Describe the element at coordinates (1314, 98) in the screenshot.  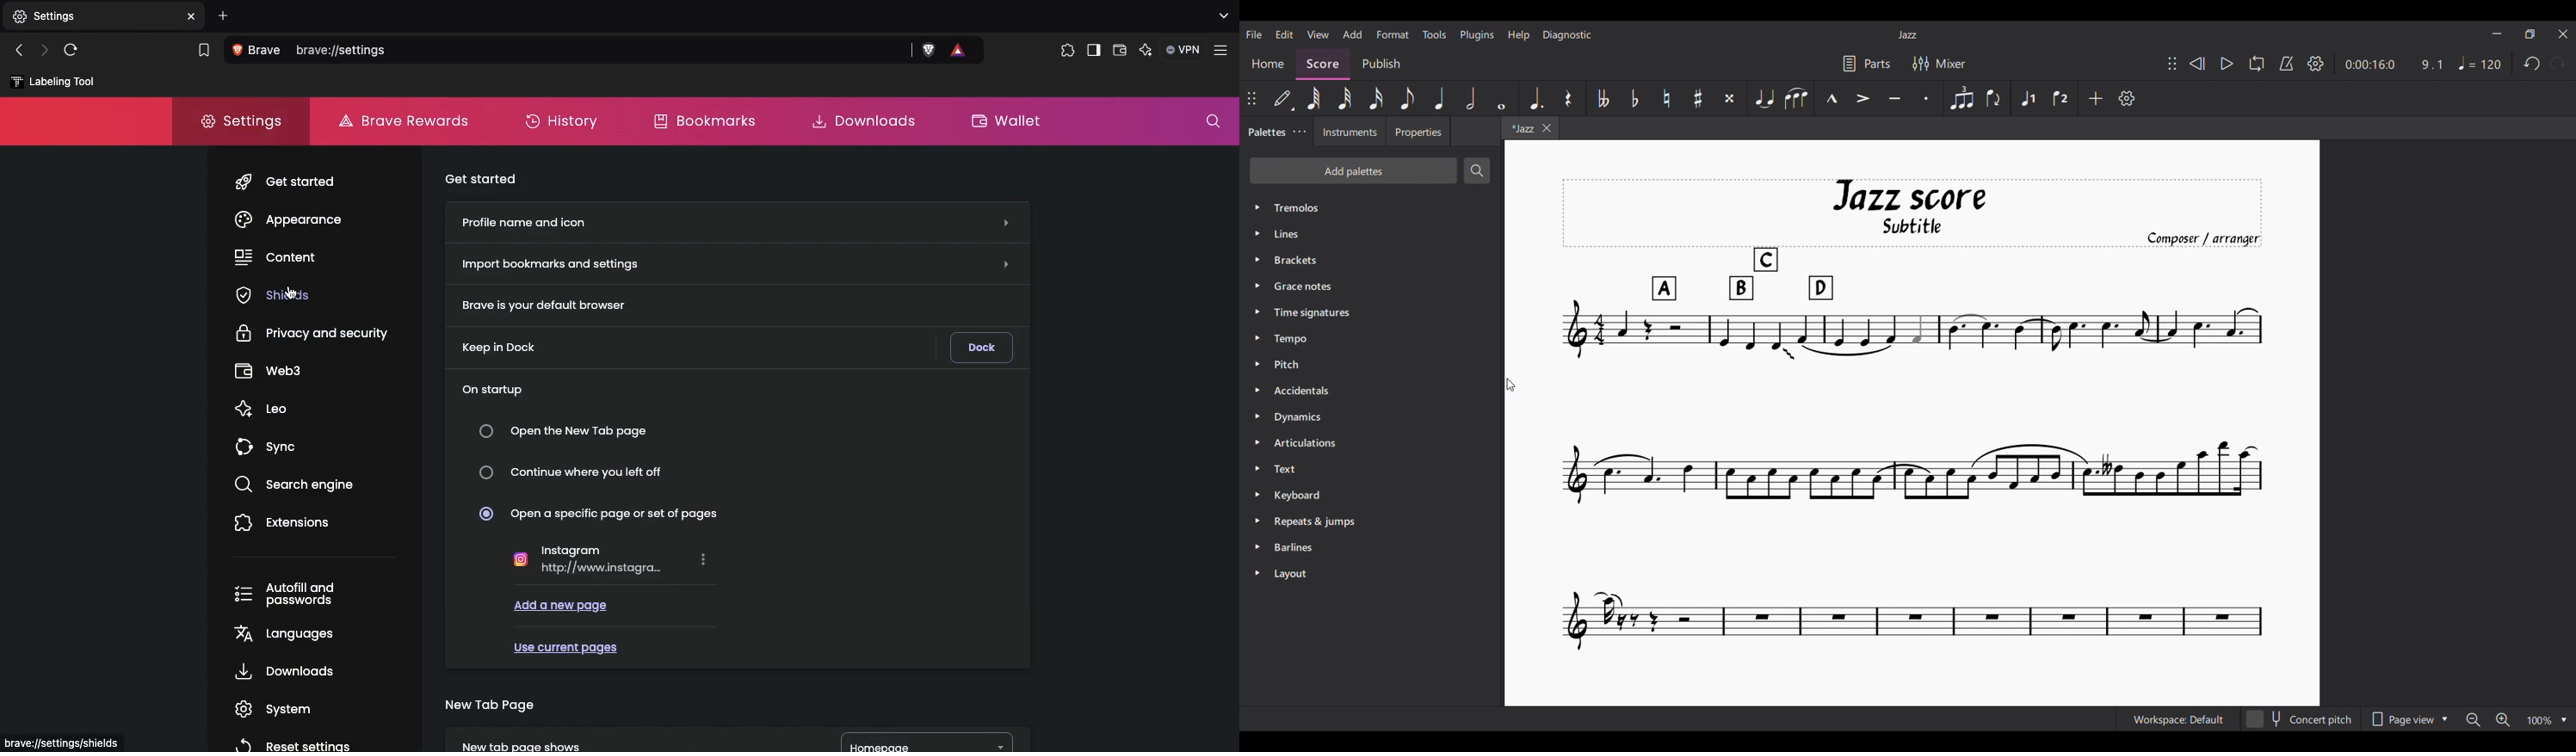
I see `64th note` at that location.